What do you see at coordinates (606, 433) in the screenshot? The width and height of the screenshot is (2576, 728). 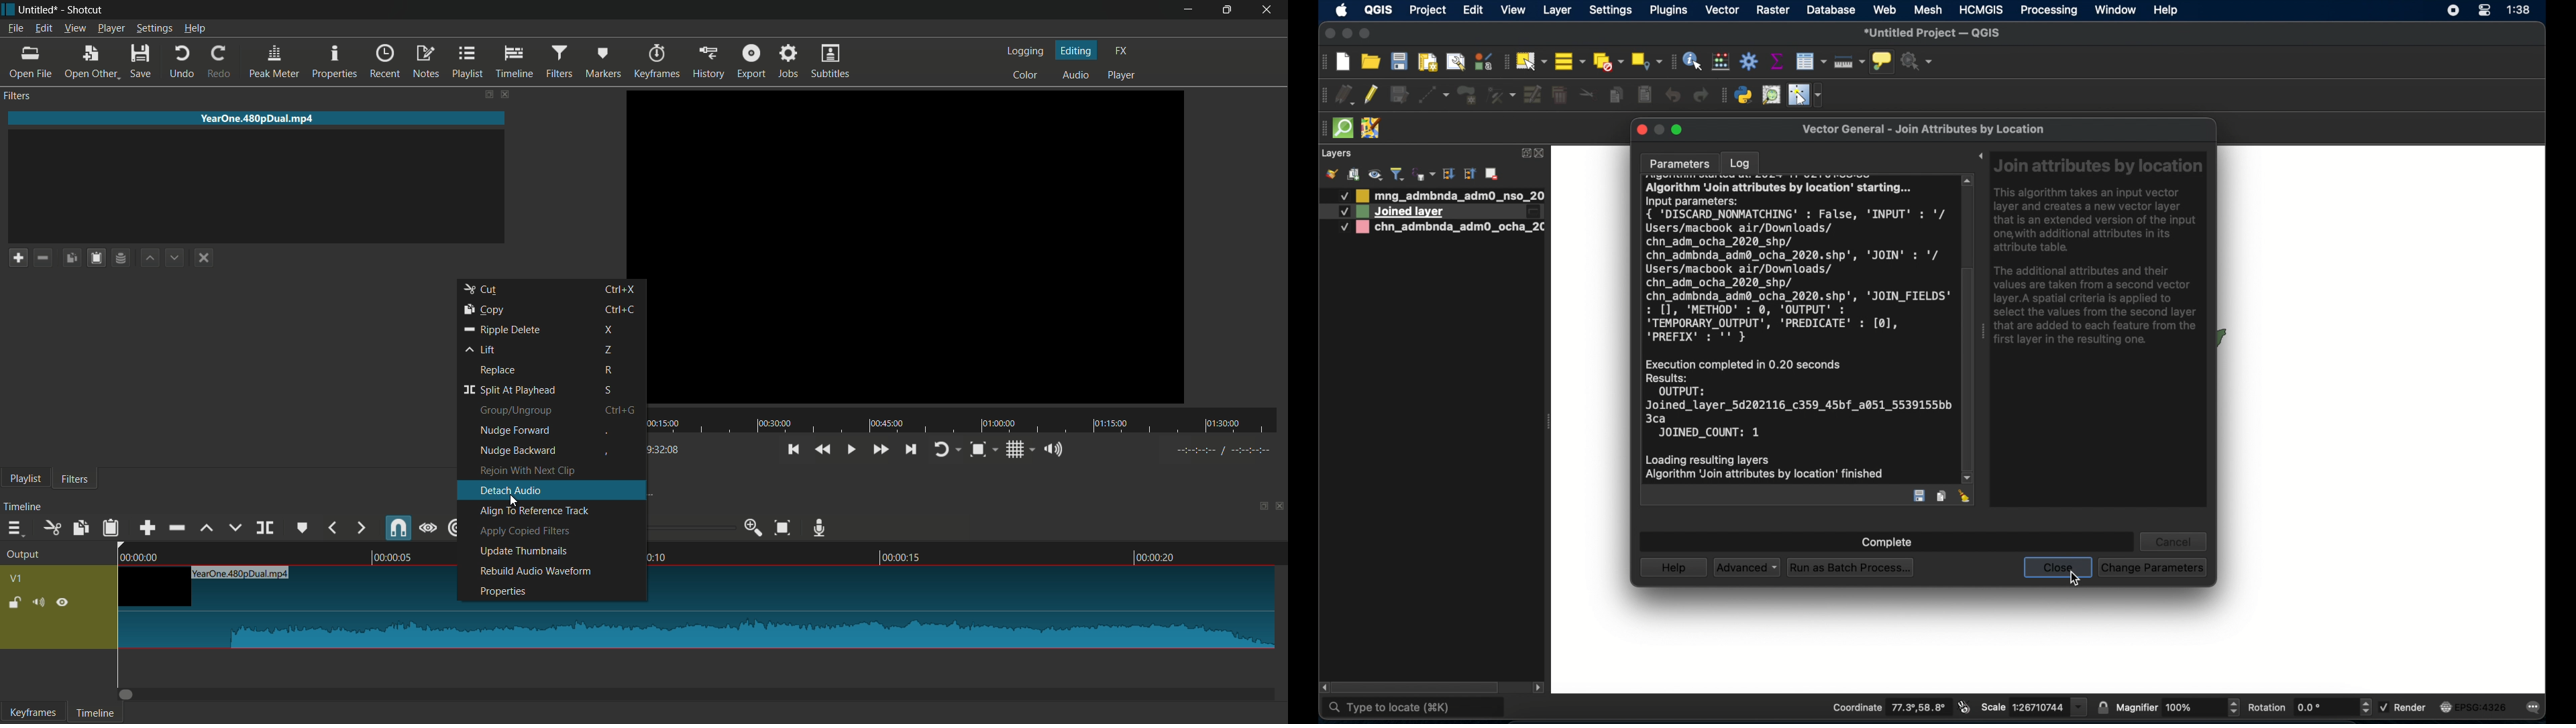 I see `keyboard shortcut` at bounding box center [606, 433].